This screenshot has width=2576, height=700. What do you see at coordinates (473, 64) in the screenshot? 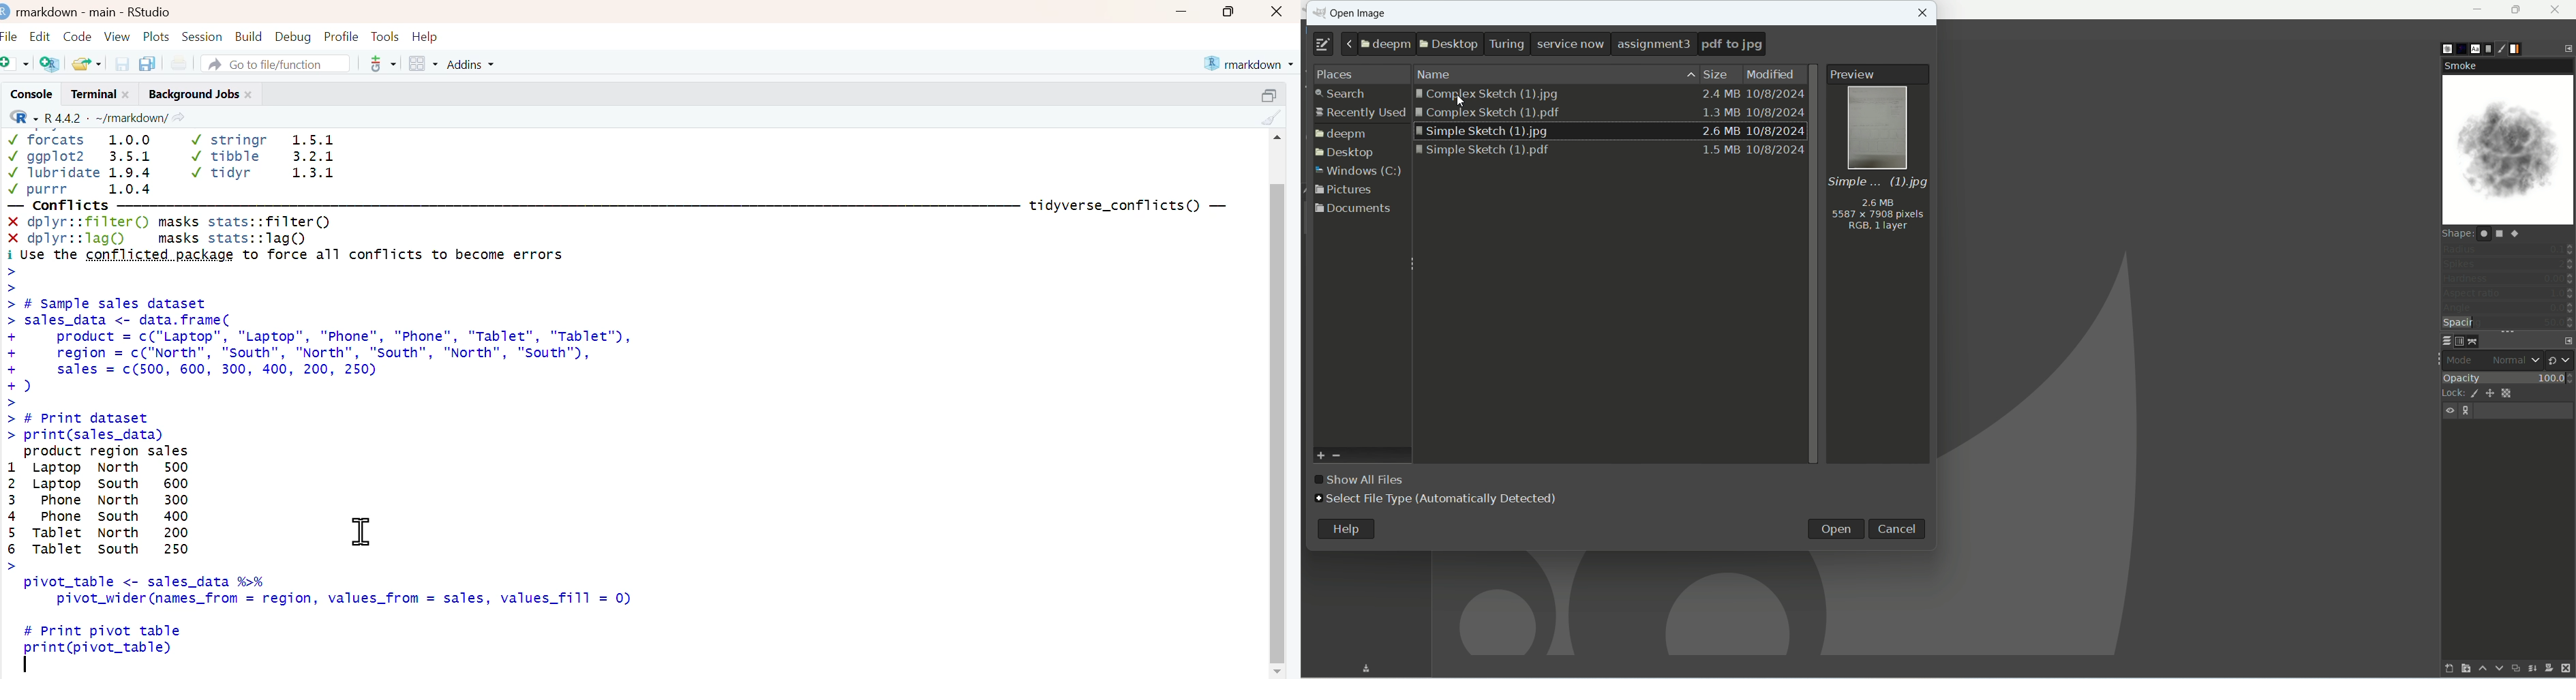
I see `Addins` at bounding box center [473, 64].